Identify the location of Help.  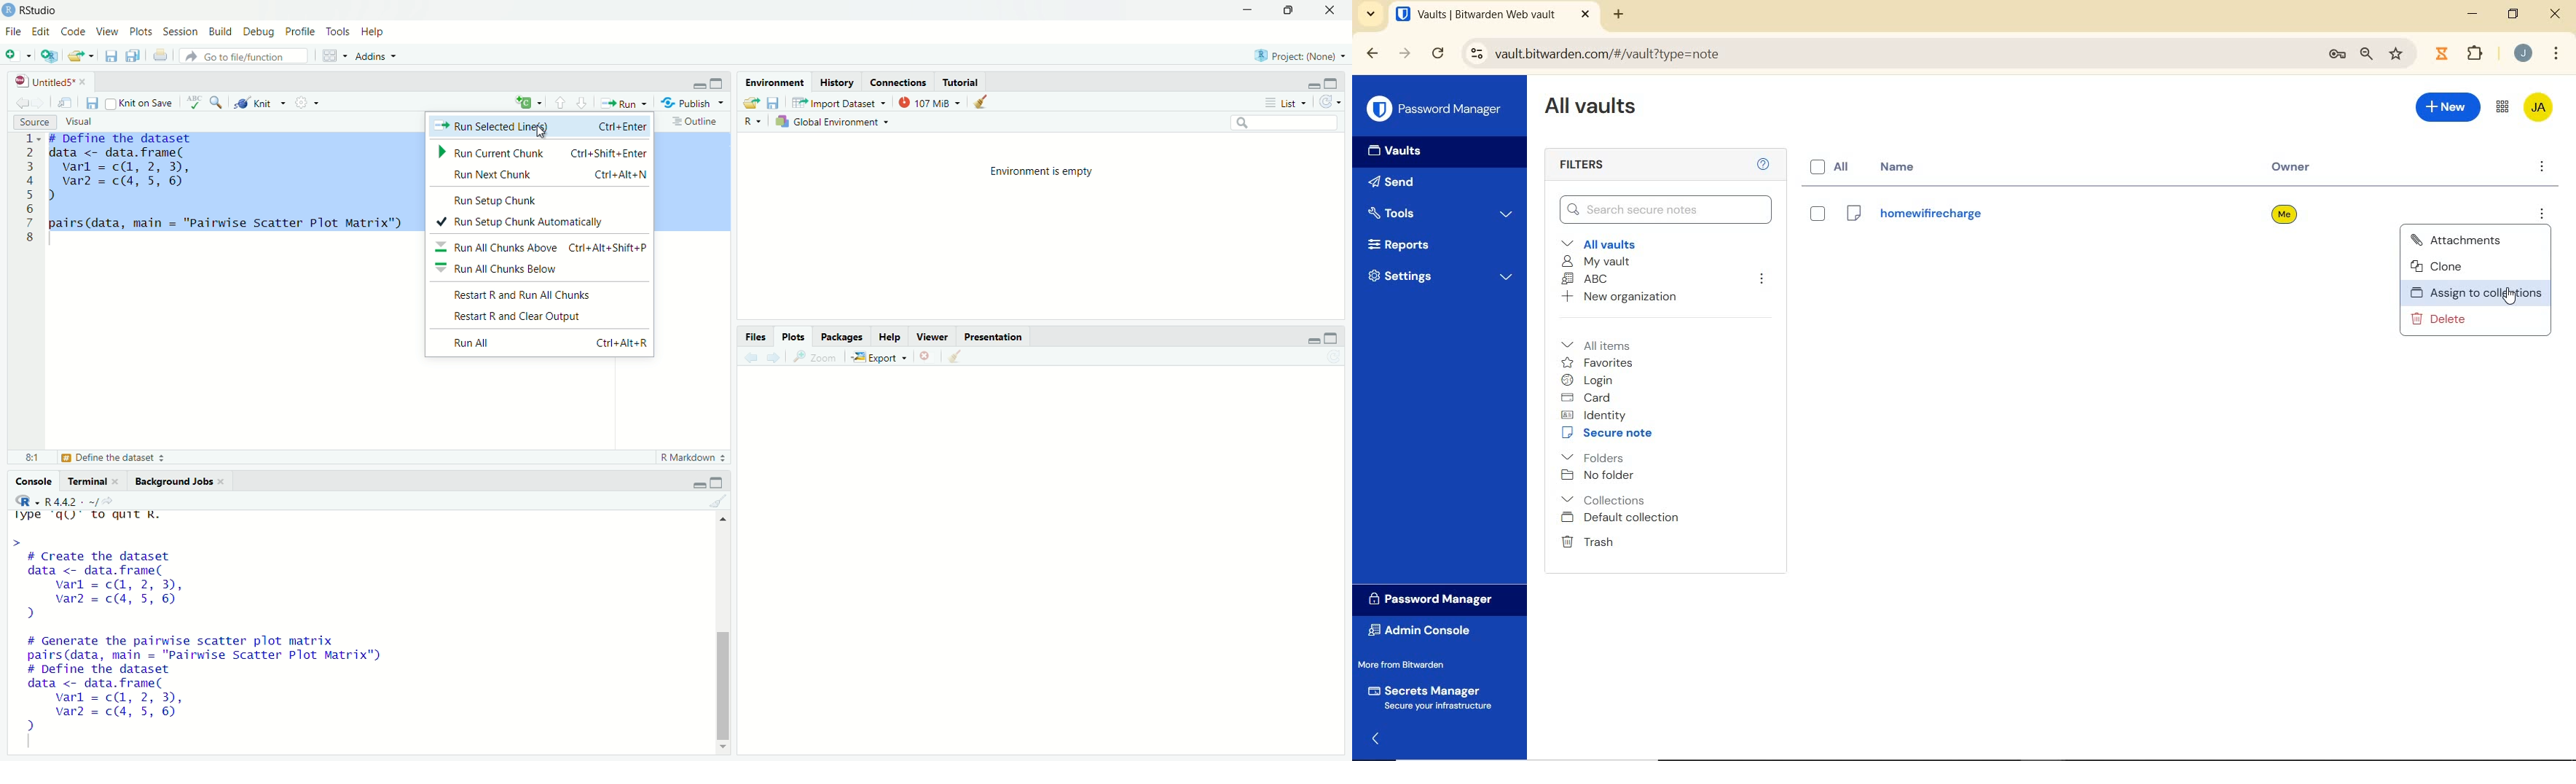
(372, 30).